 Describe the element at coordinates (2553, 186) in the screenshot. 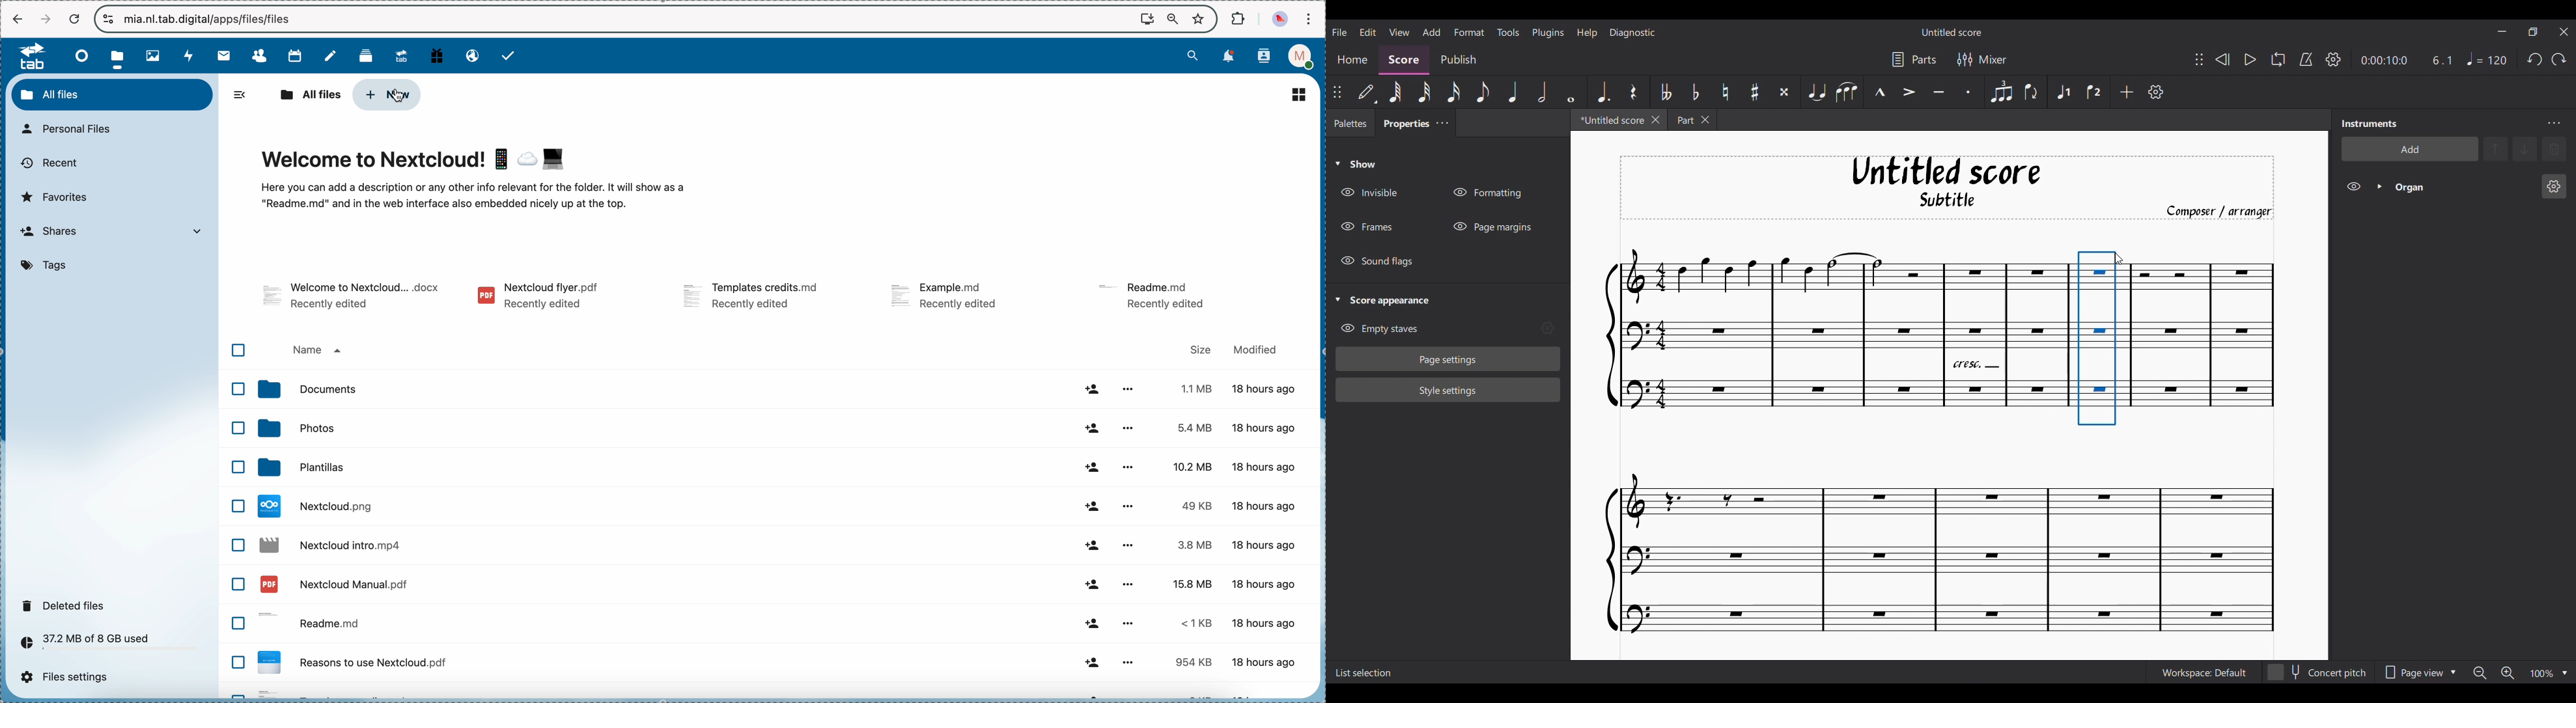

I see `Organ settings` at that location.